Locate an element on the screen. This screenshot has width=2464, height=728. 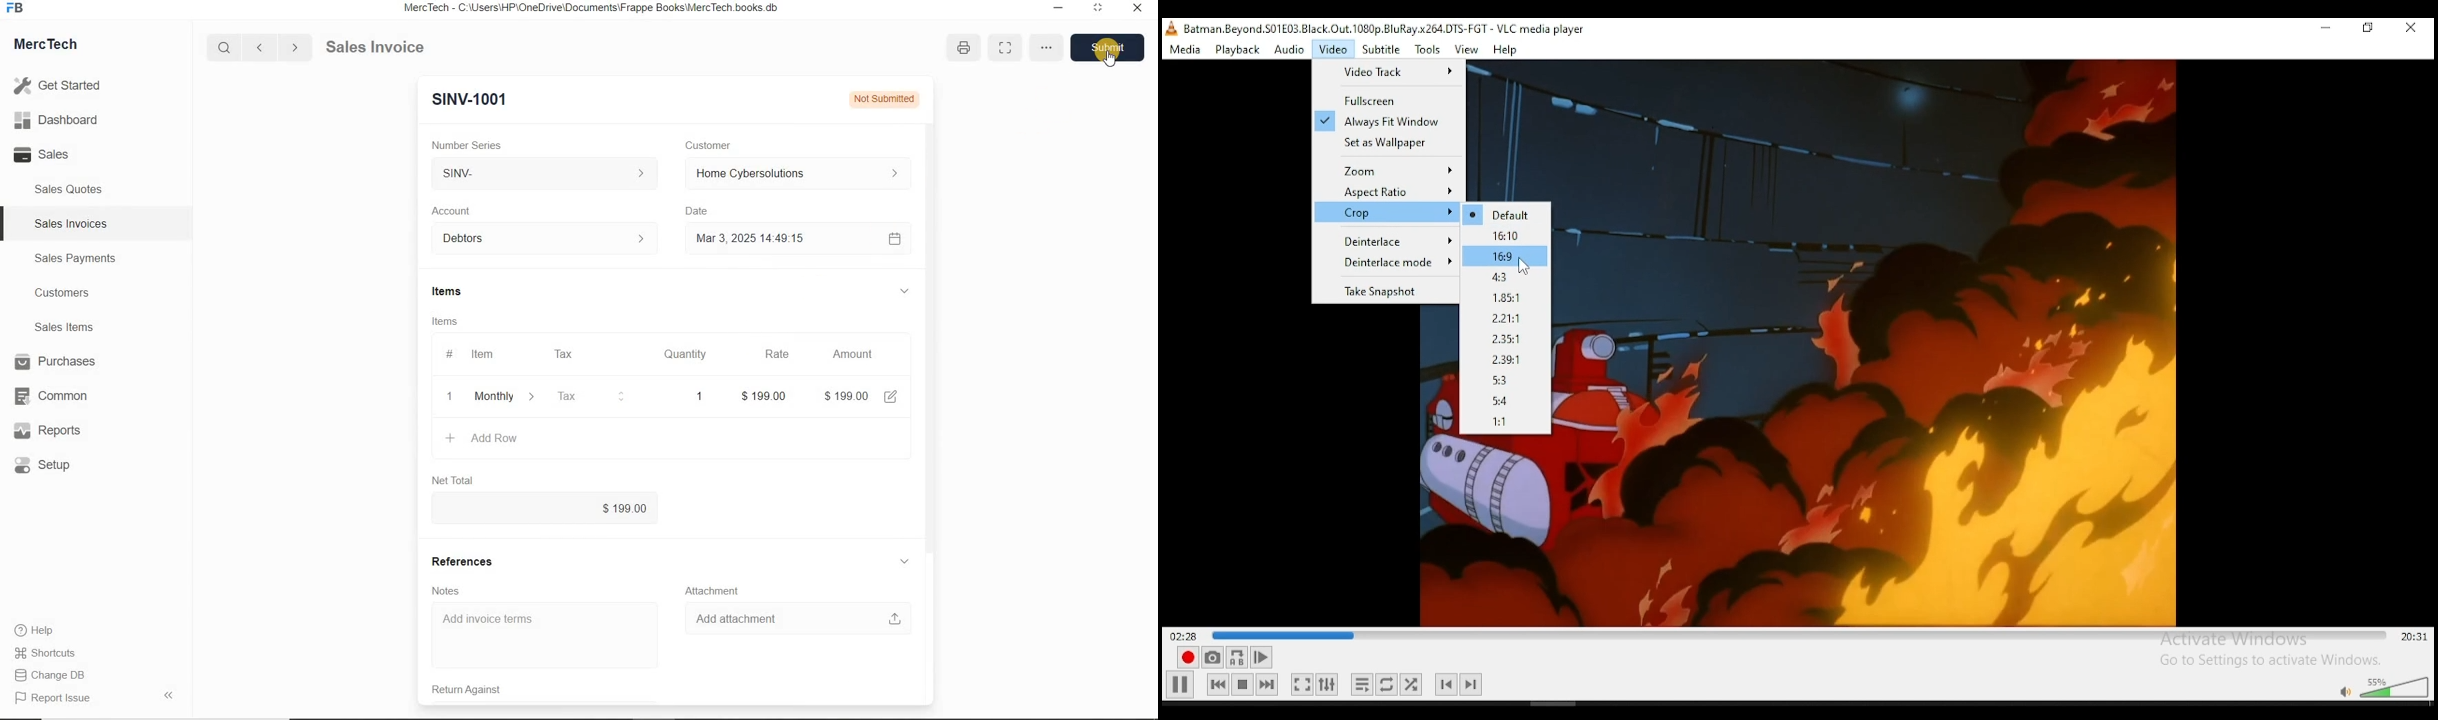
playback is located at coordinates (1238, 50).